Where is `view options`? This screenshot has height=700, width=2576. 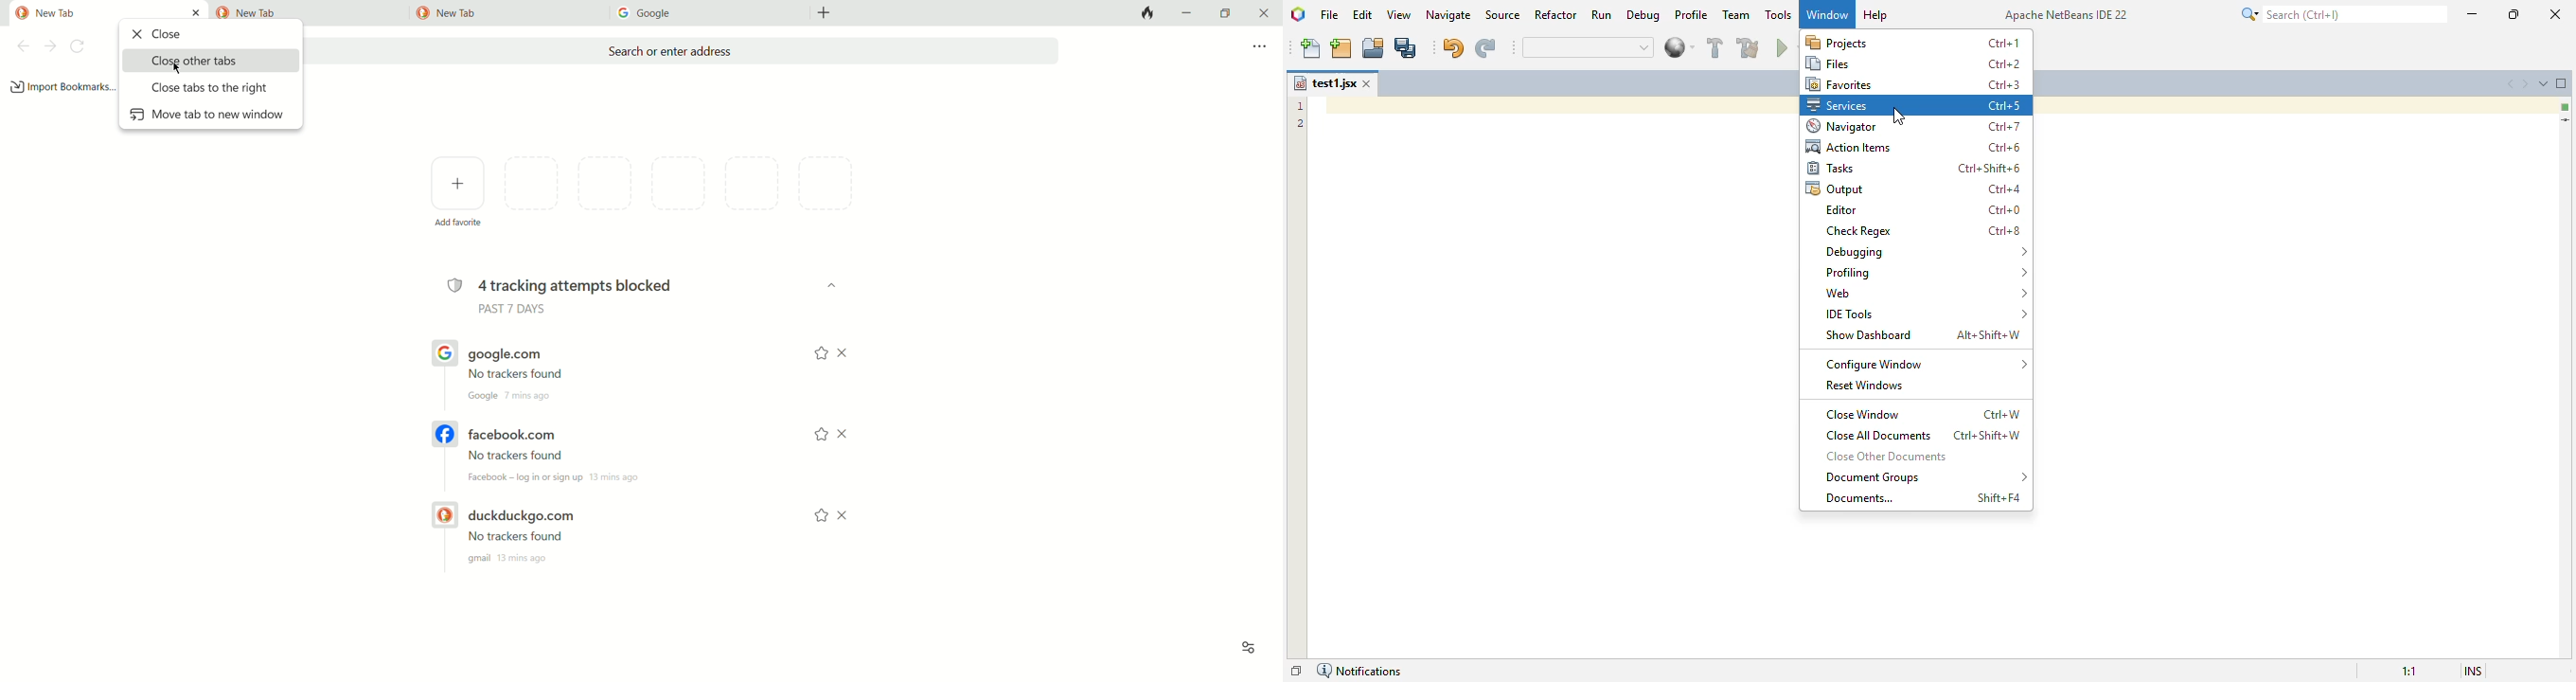
view options is located at coordinates (1248, 649).